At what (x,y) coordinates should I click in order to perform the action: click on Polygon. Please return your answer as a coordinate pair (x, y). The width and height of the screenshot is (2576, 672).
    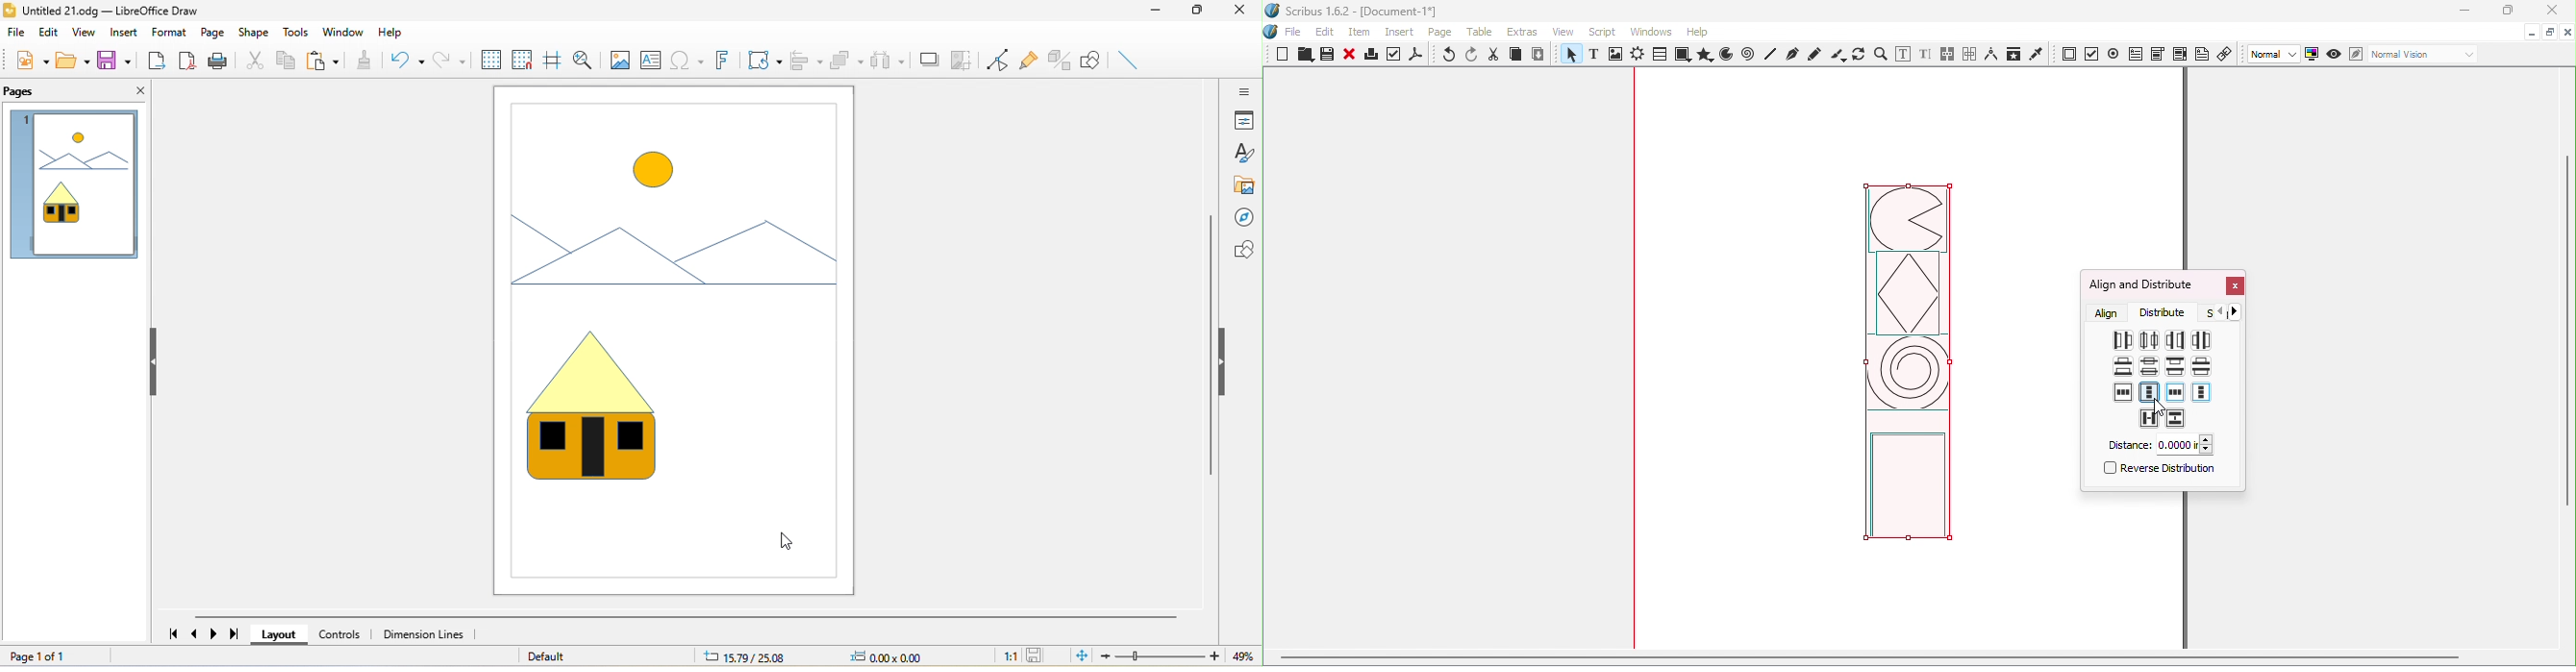
    Looking at the image, I should click on (1703, 55).